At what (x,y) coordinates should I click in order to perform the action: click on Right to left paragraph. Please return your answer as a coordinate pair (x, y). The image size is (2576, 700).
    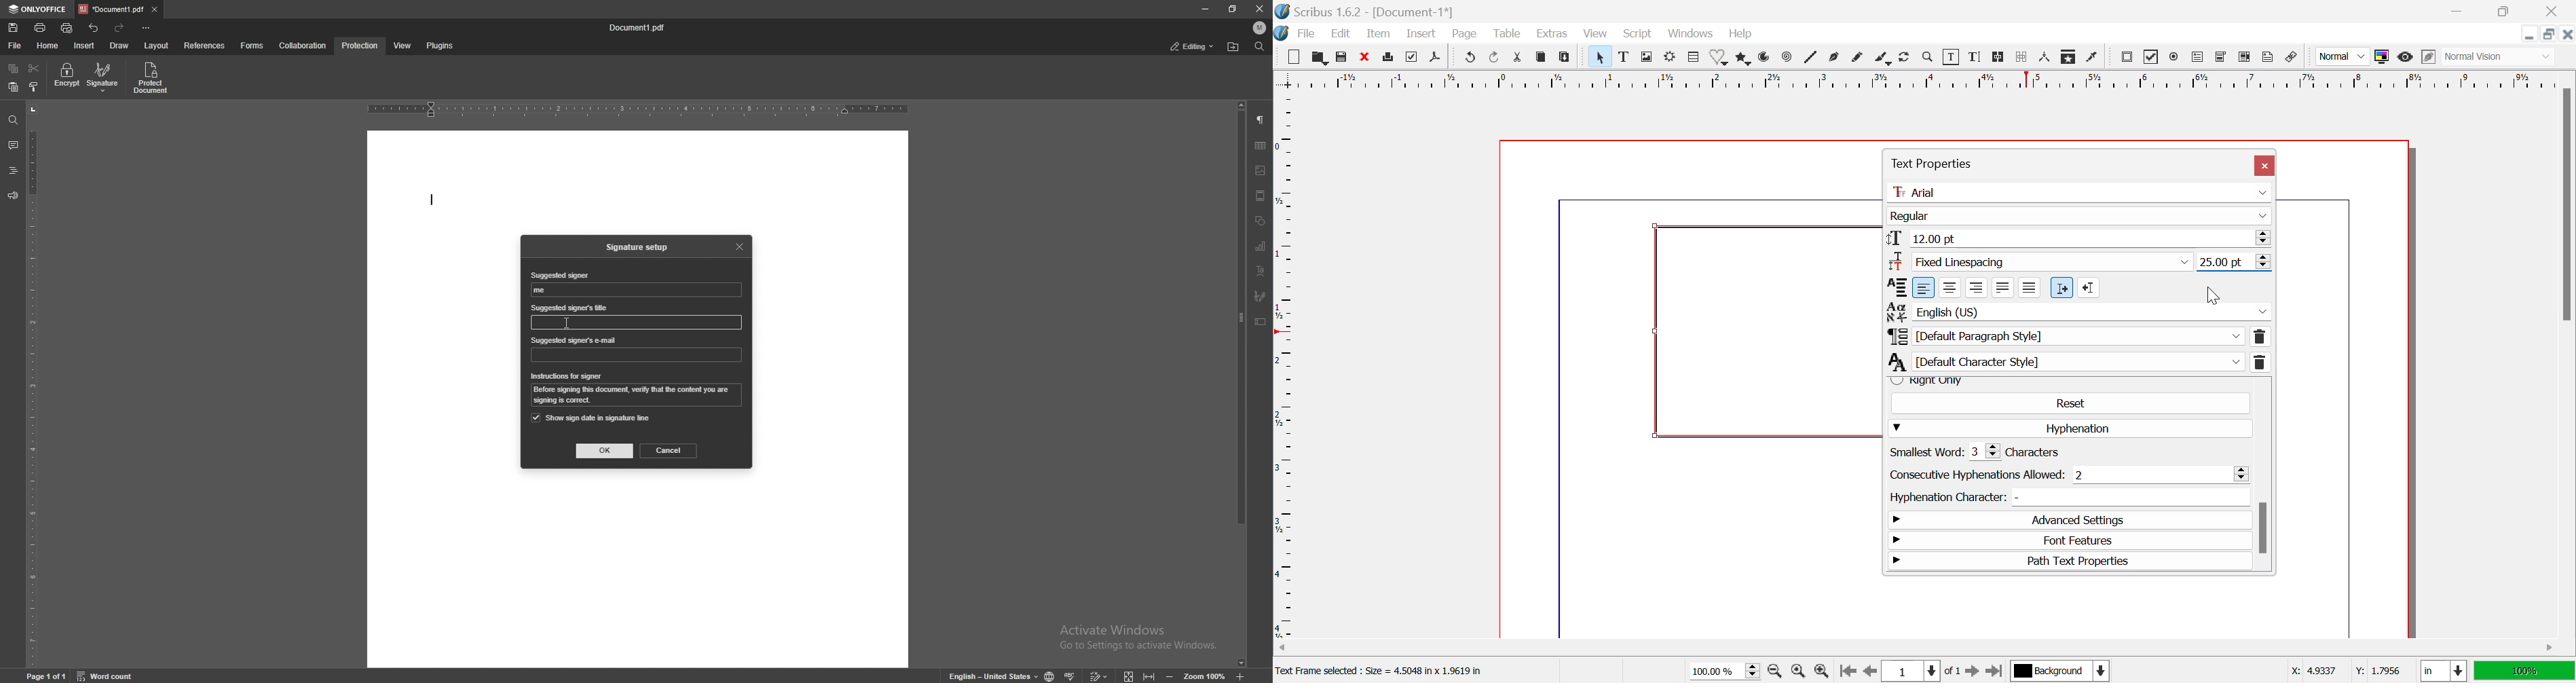
    Looking at the image, I should click on (2089, 287).